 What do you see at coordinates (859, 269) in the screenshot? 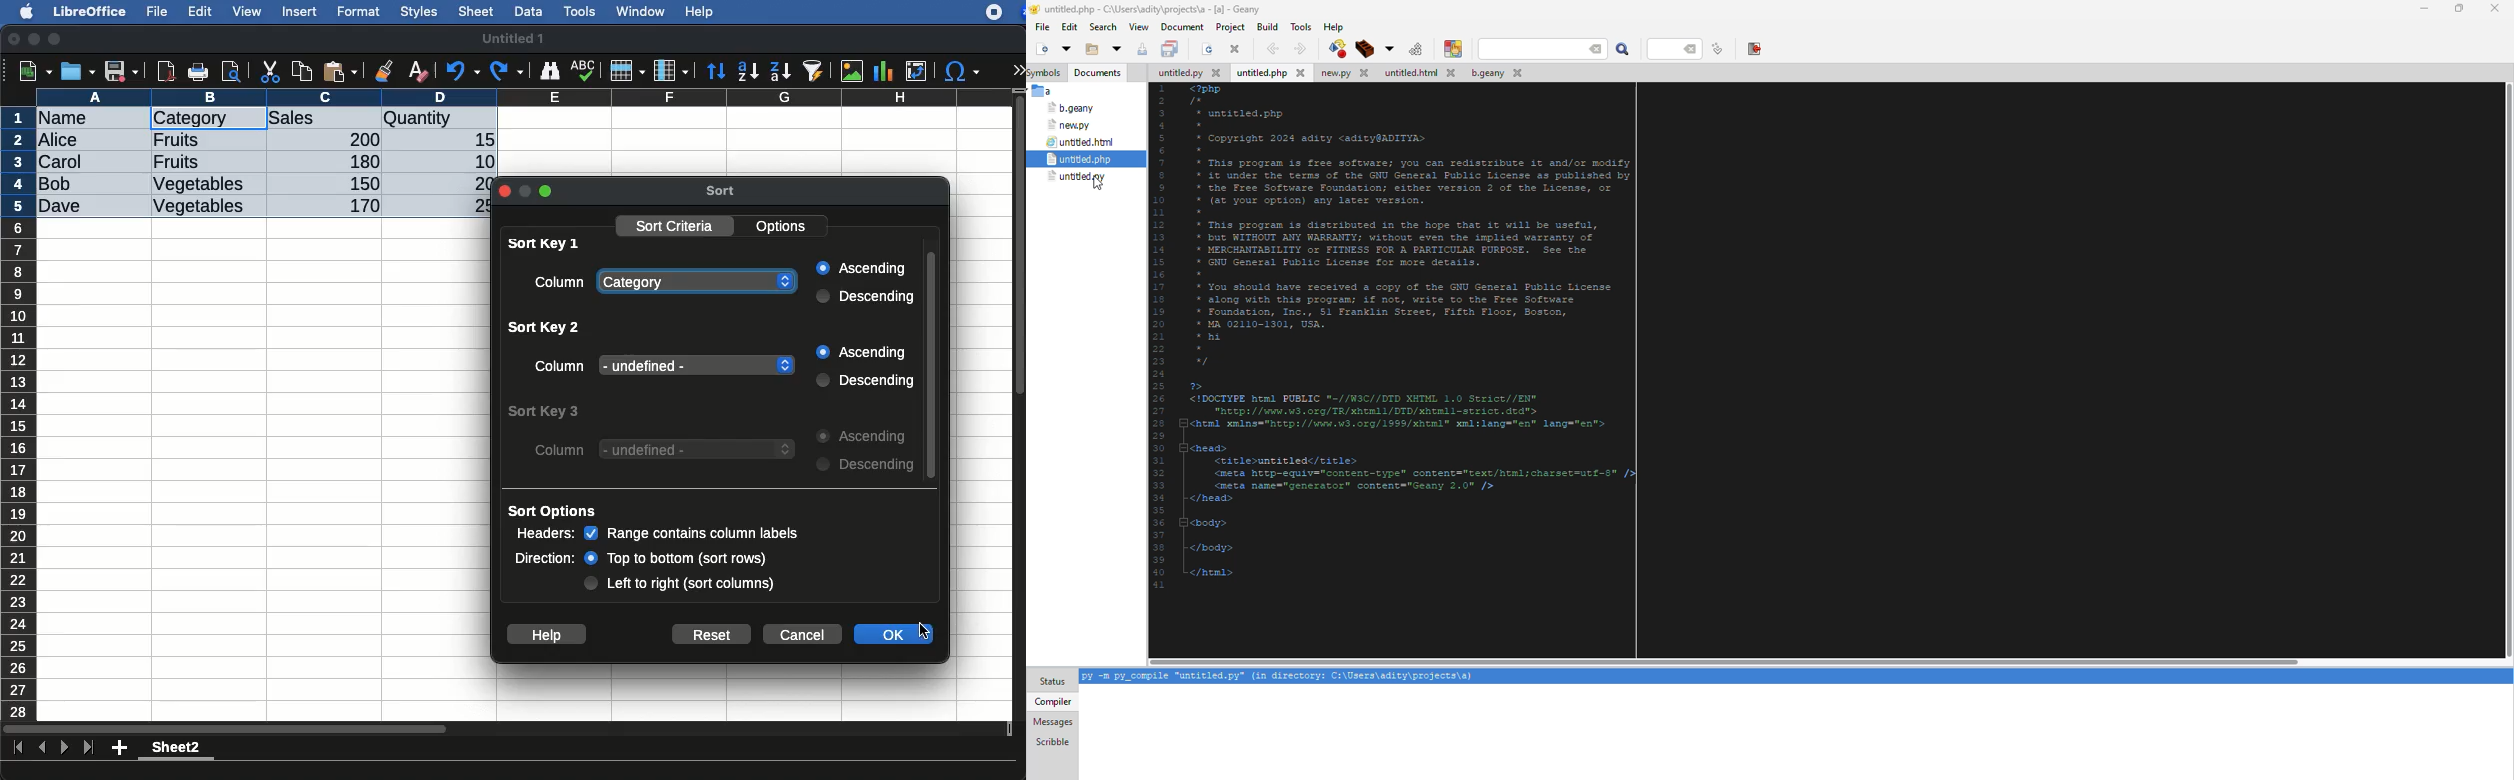
I see `ascending` at bounding box center [859, 269].